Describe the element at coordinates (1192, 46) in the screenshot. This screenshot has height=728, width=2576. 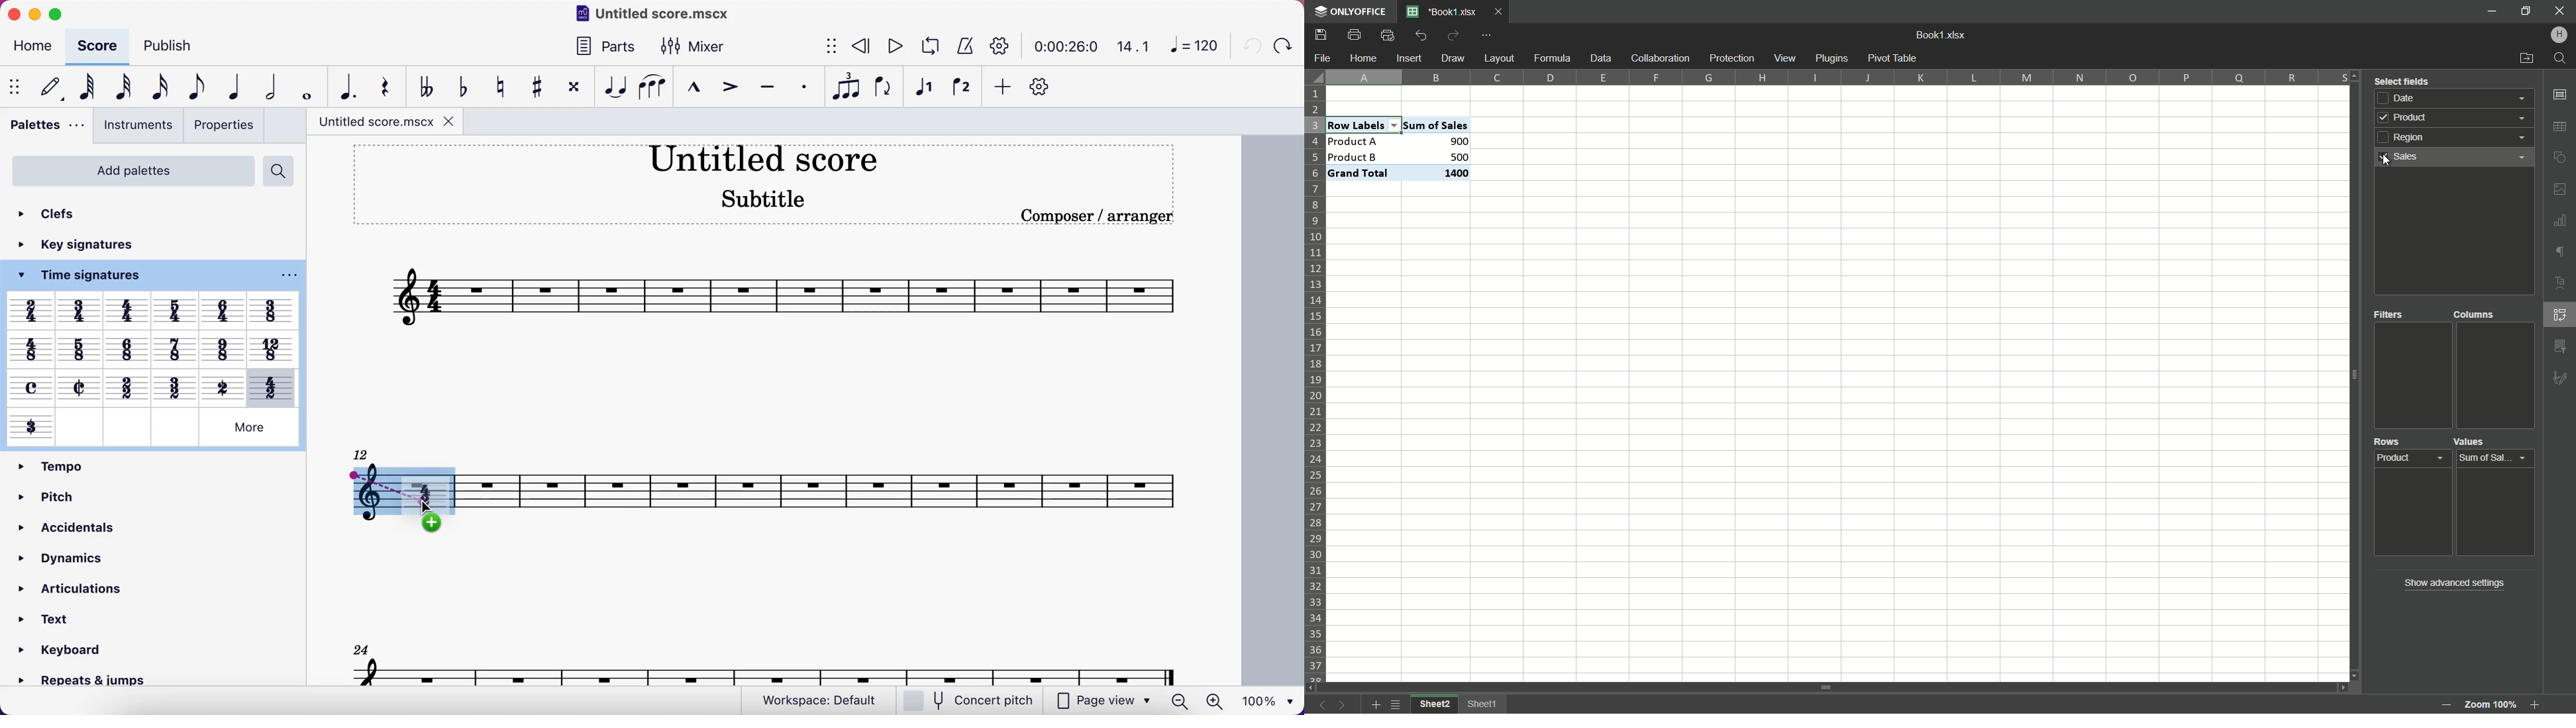
I see `120` at that location.